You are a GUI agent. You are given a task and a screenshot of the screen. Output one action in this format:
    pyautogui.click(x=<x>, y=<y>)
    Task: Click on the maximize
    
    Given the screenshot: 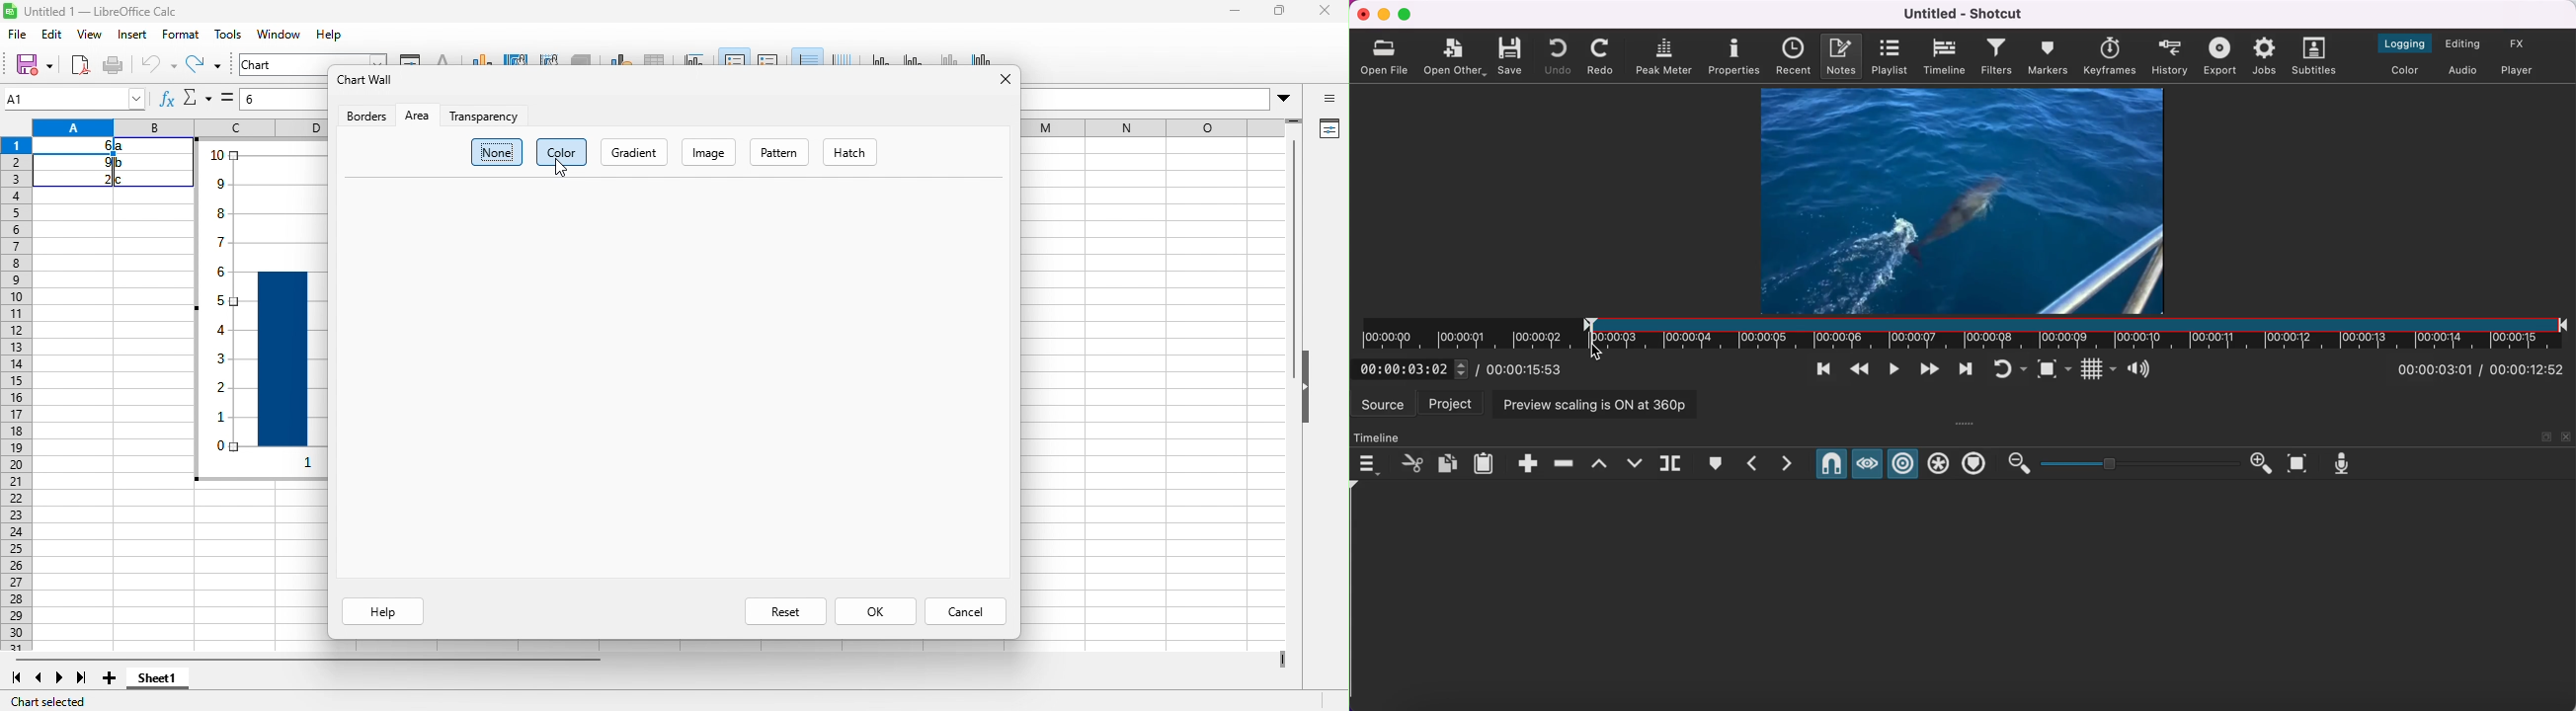 What is the action you would take?
    pyautogui.click(x=1278, y=12)
    